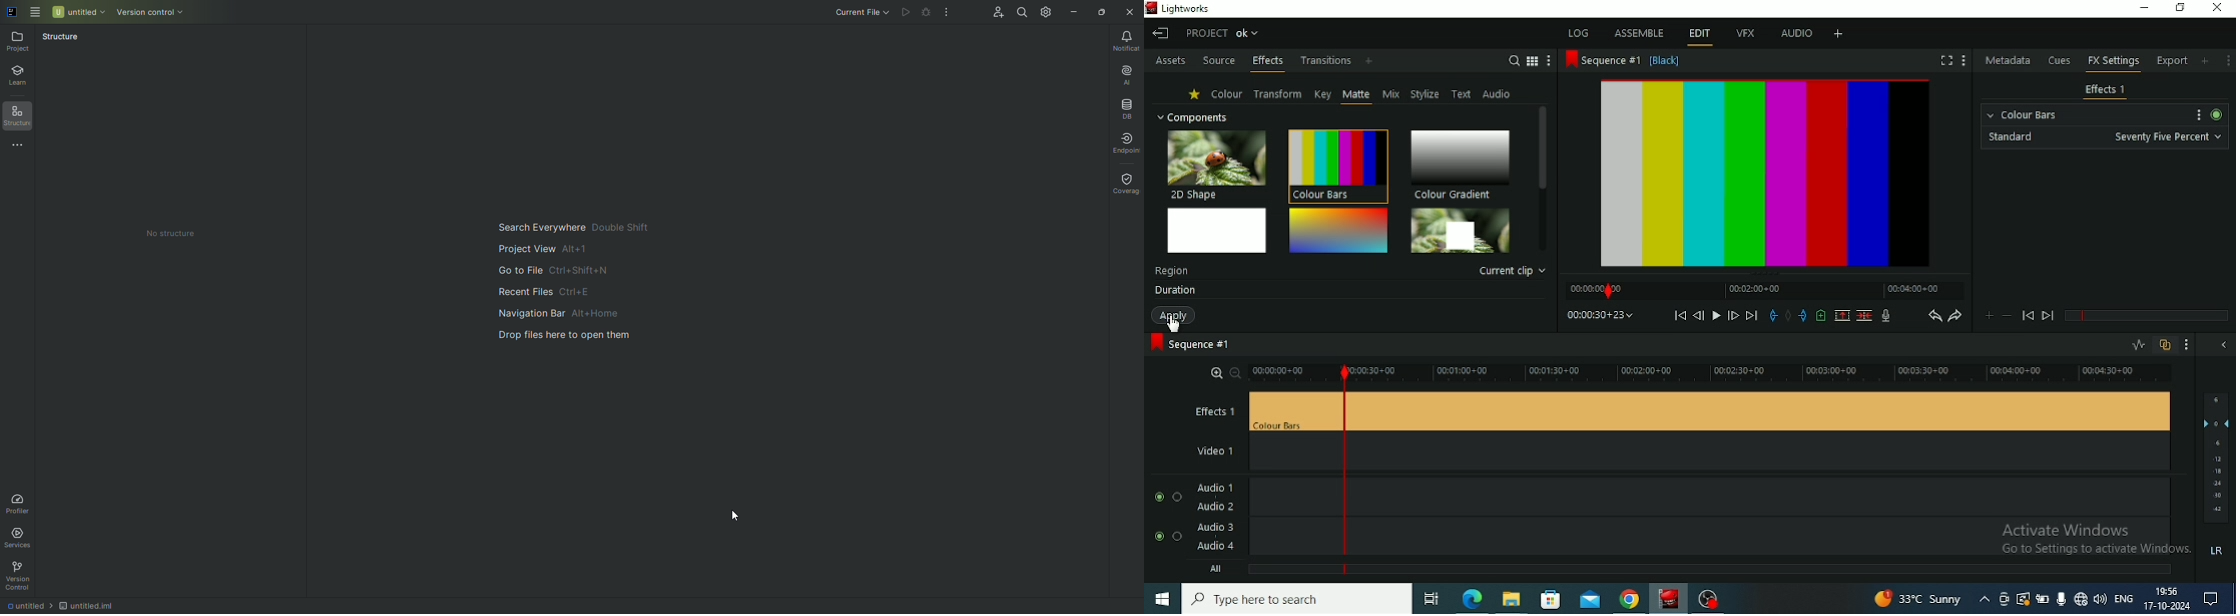 Image resolution: width=2240 pixels, height=616 pixels. I want to click on VFX, so click(1745, 35).